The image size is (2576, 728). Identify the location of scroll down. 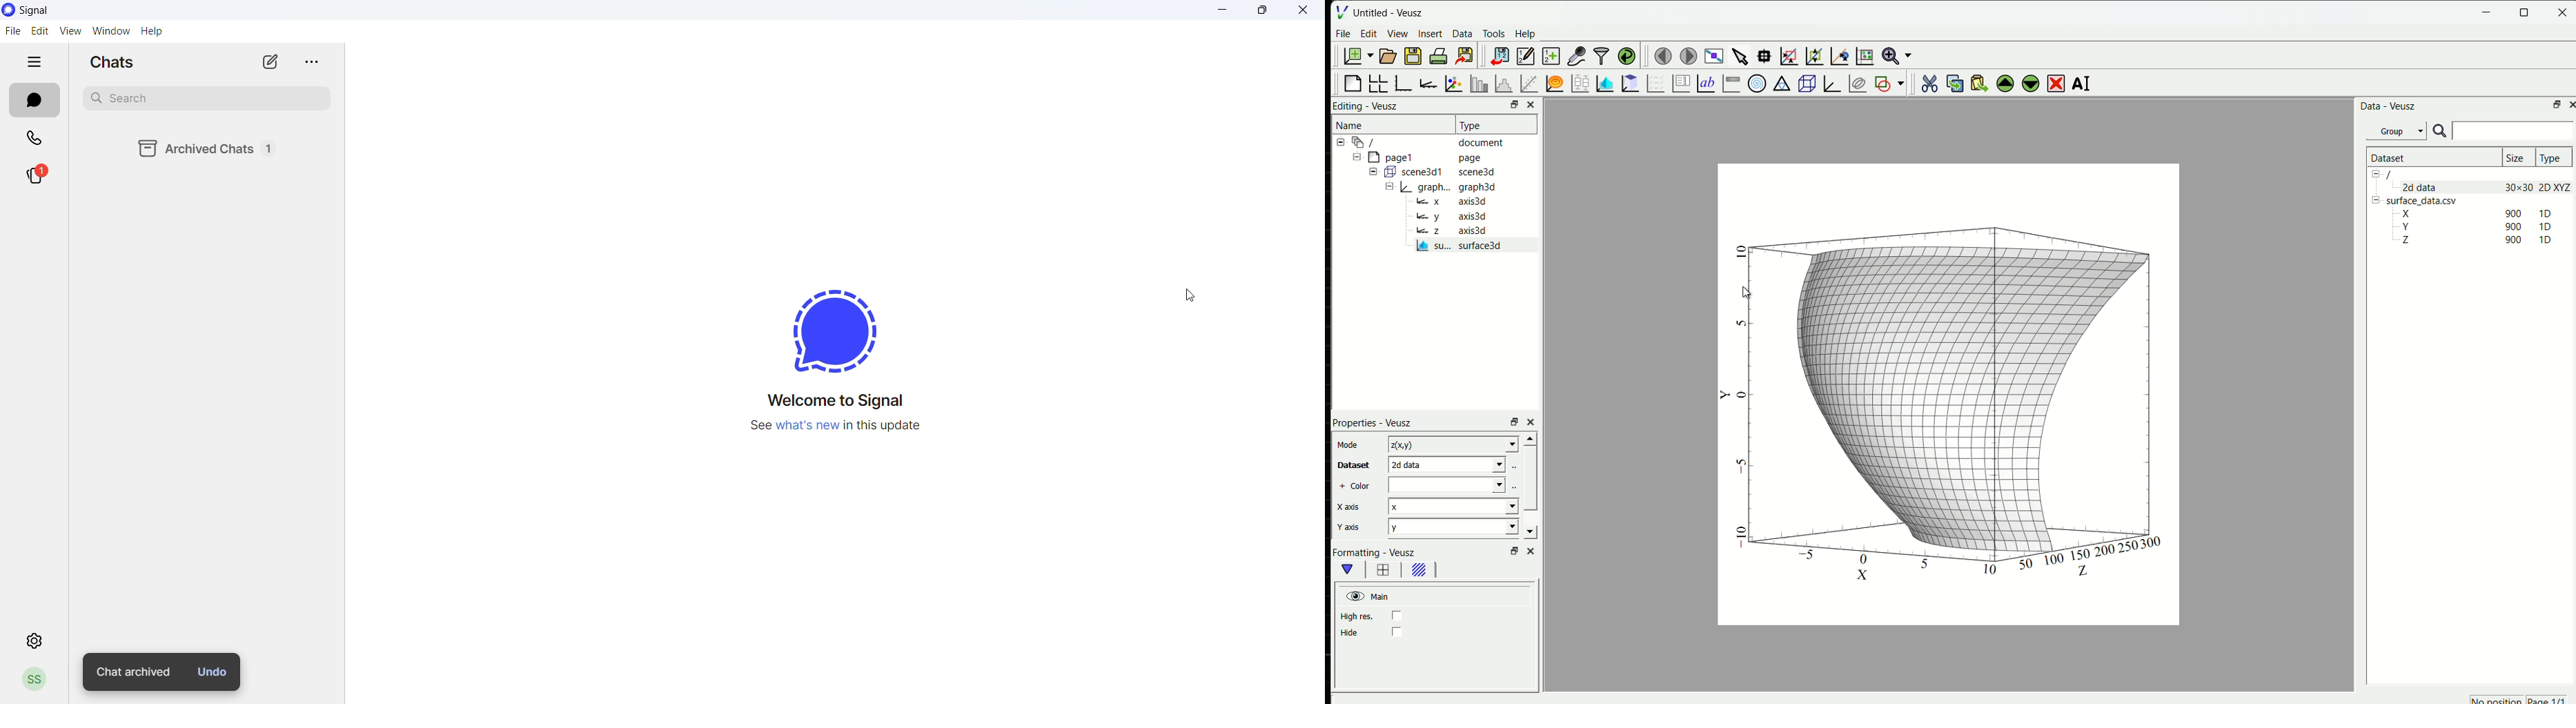
(1531, 532).